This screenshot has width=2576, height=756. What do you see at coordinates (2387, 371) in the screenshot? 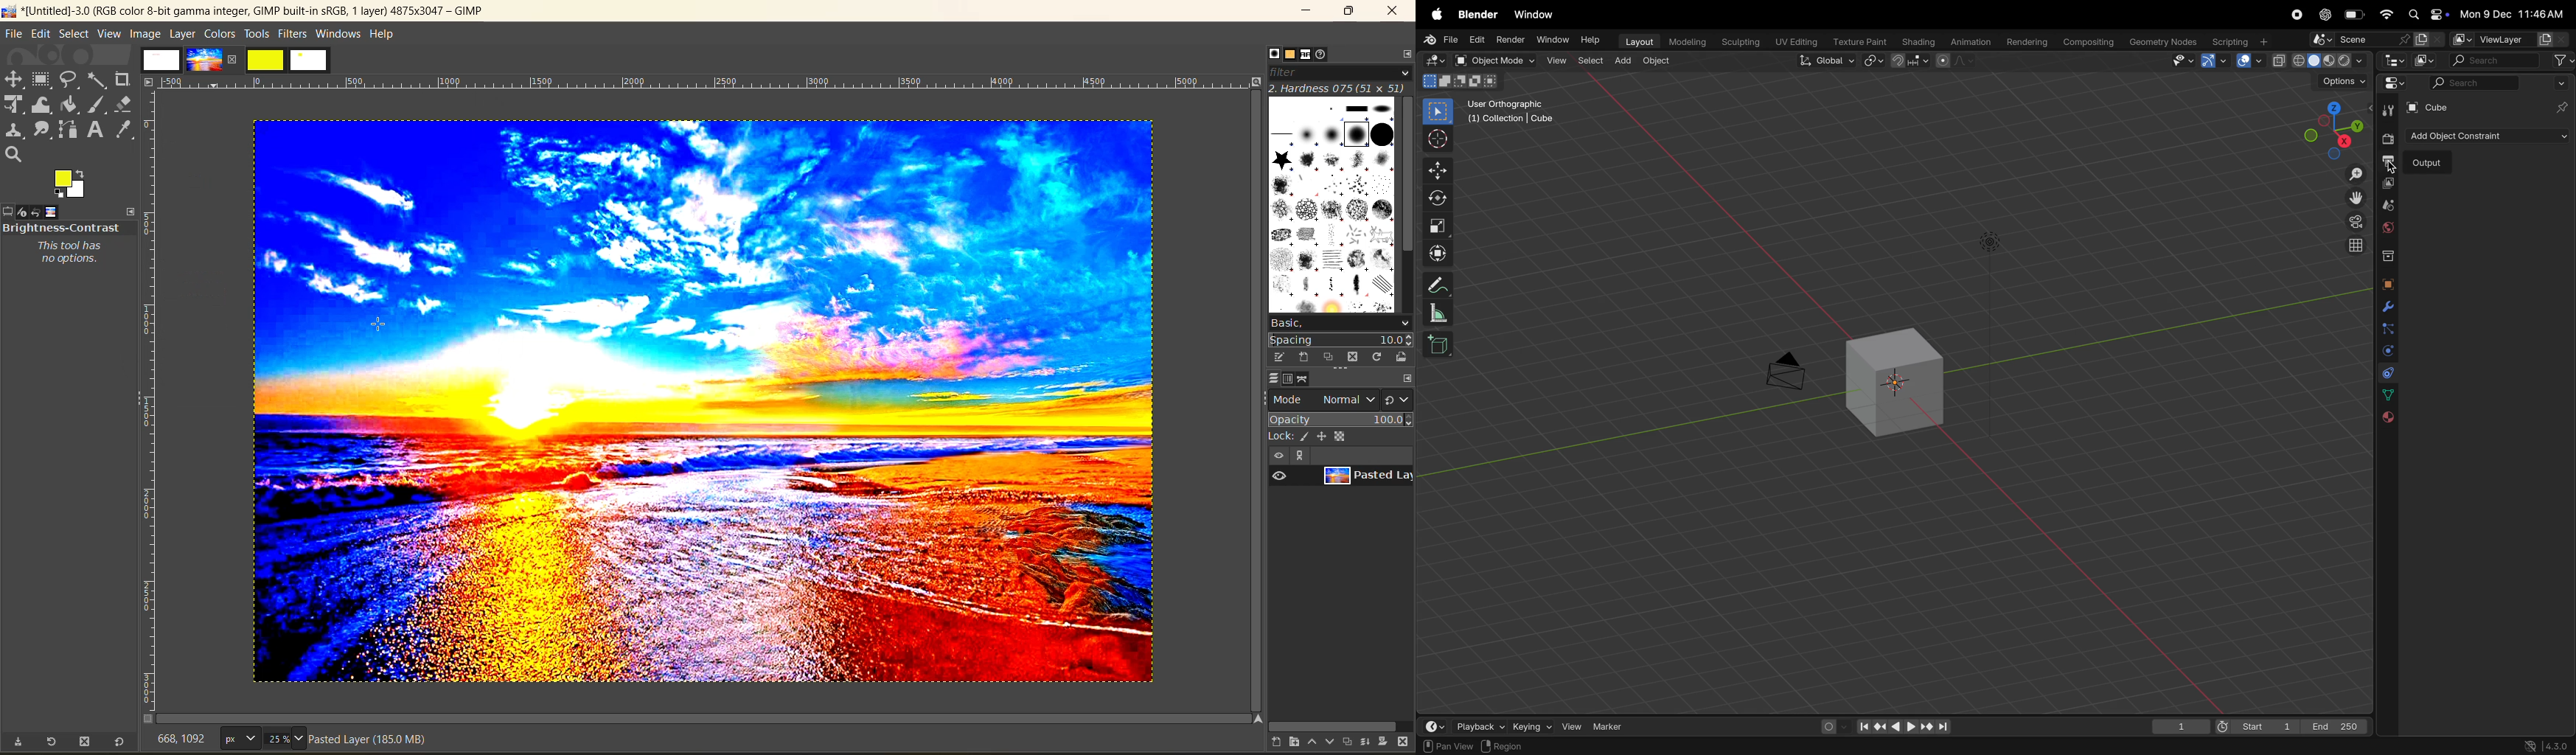
I see `constarints` at bounding box center [2387, 371].